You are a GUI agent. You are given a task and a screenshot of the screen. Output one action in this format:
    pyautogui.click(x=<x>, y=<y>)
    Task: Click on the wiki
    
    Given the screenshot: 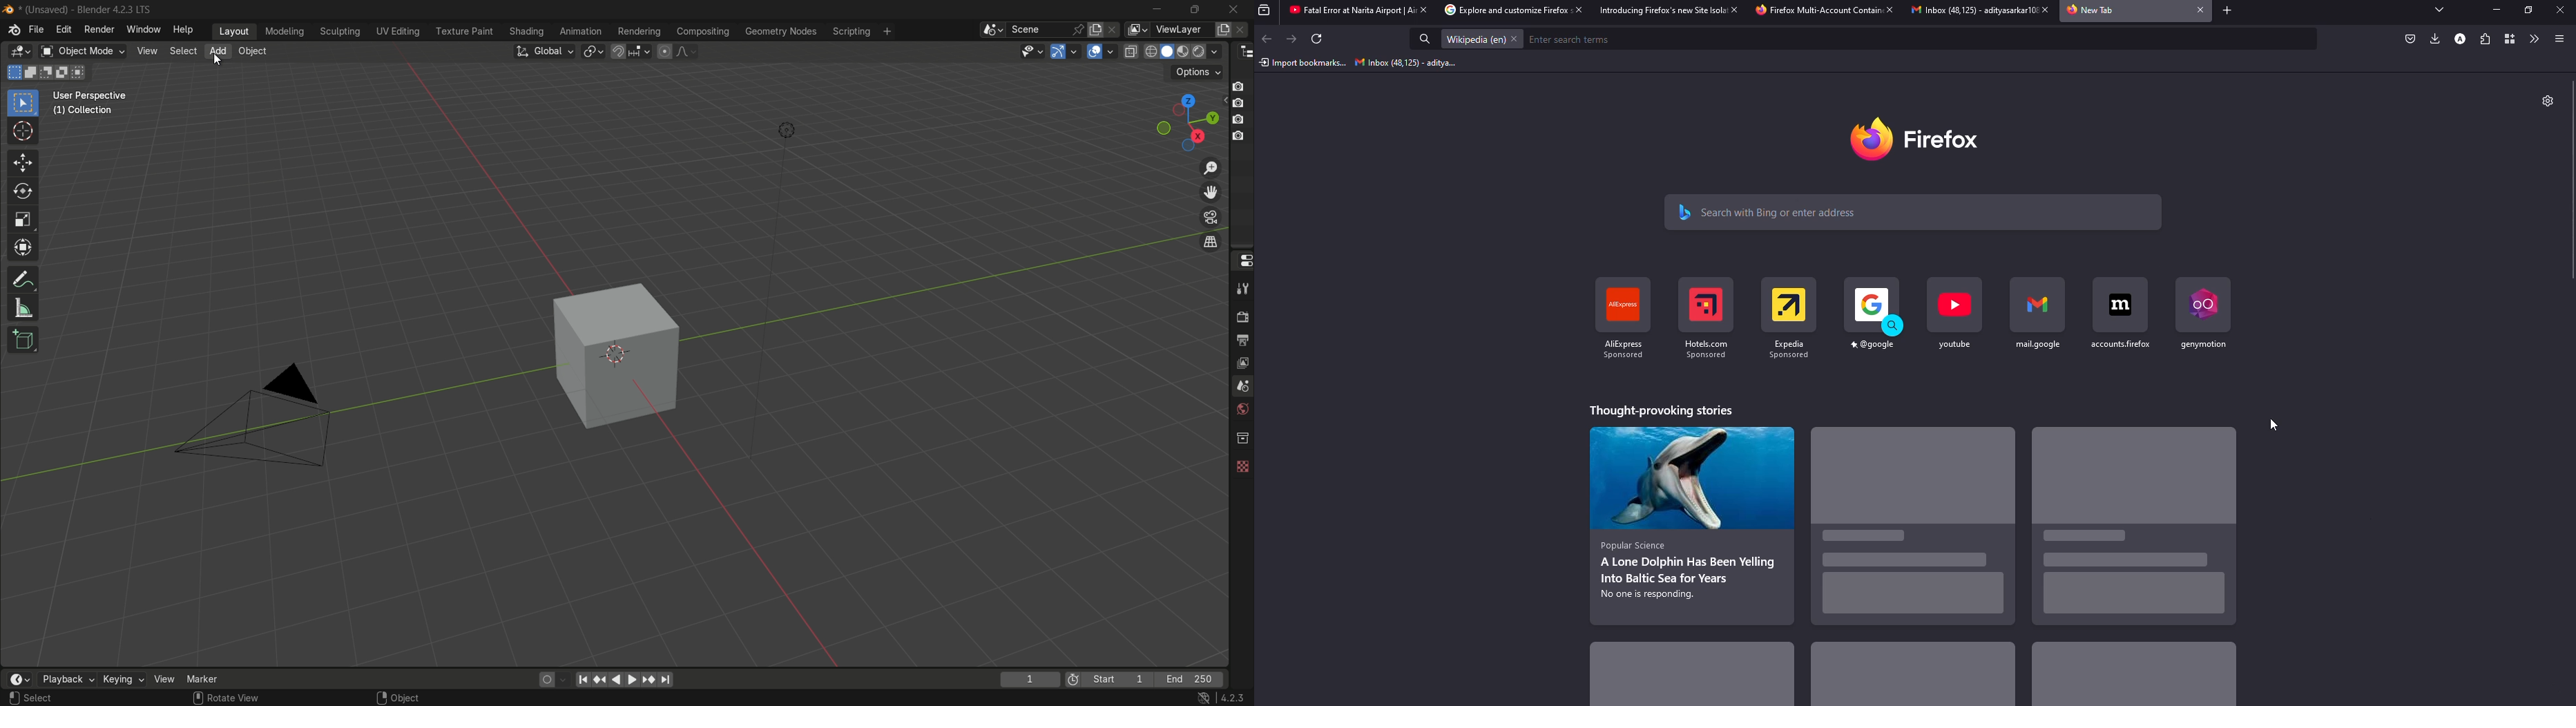 What is the action you would take?
    pyautogui.click(x=1474, y=39)
    